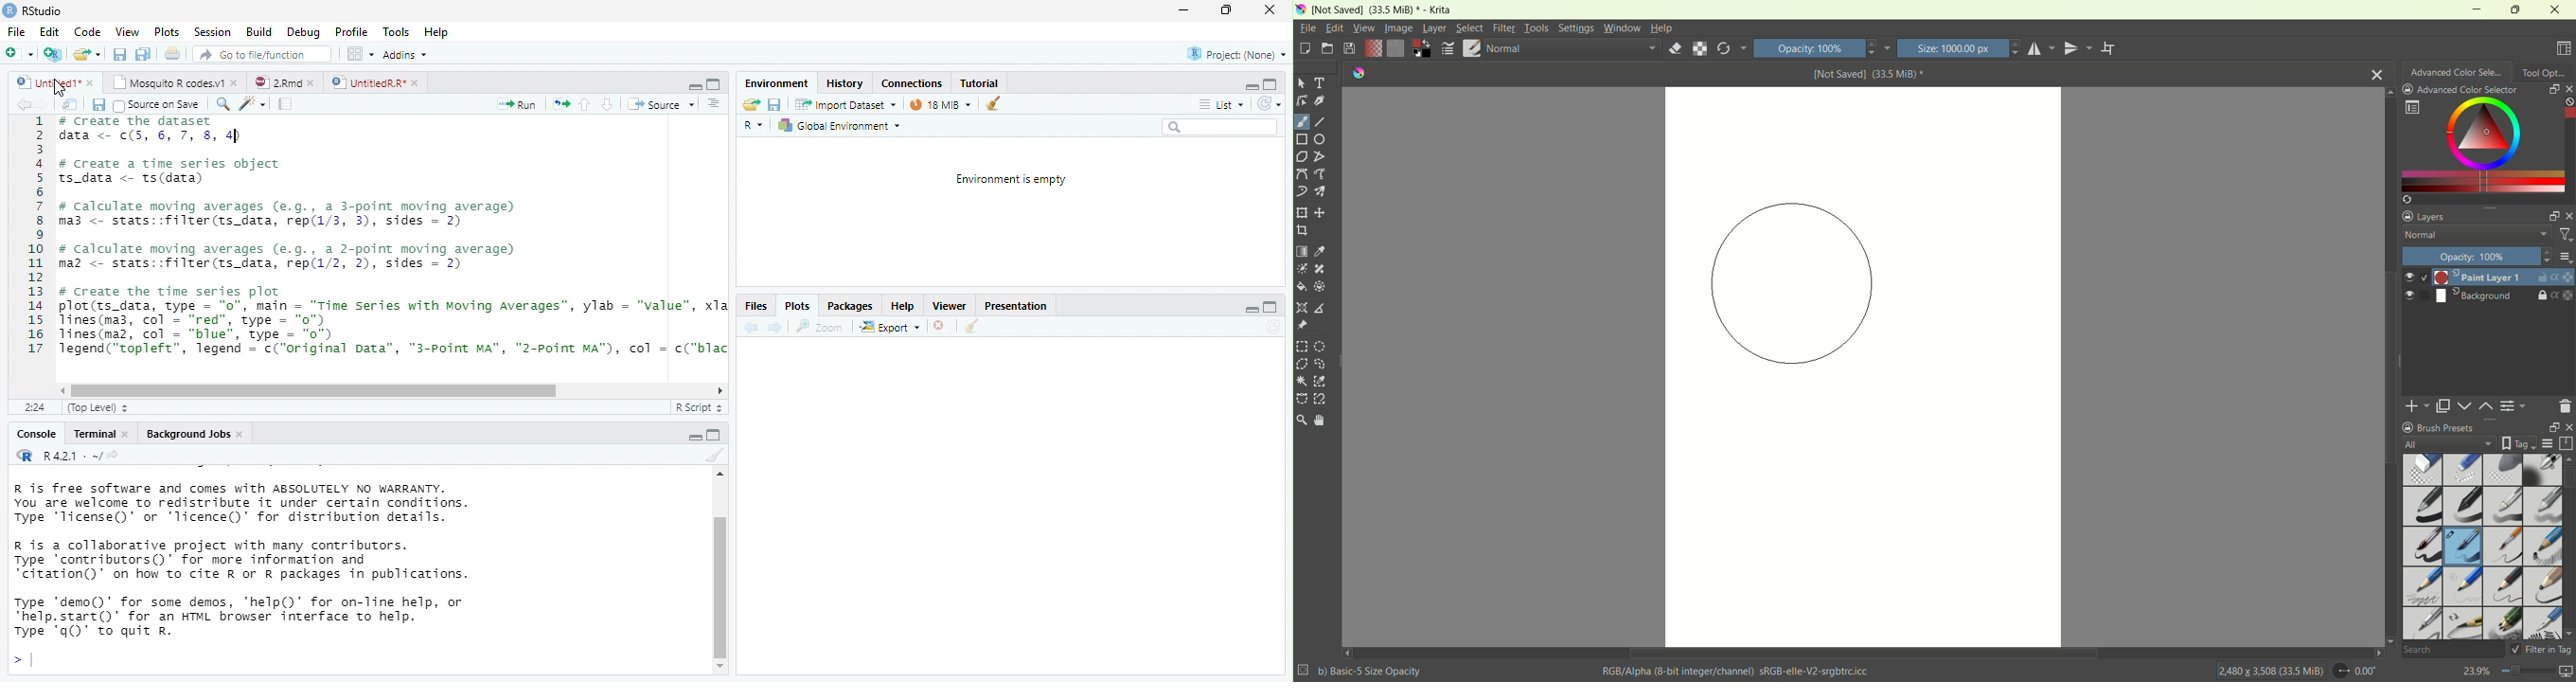 The height and width of the screenshot is (700, 2576). What do you see at coordinates (1301, 326) in the screenshot?
I see `reference images` at bounding box center [1301, 326].